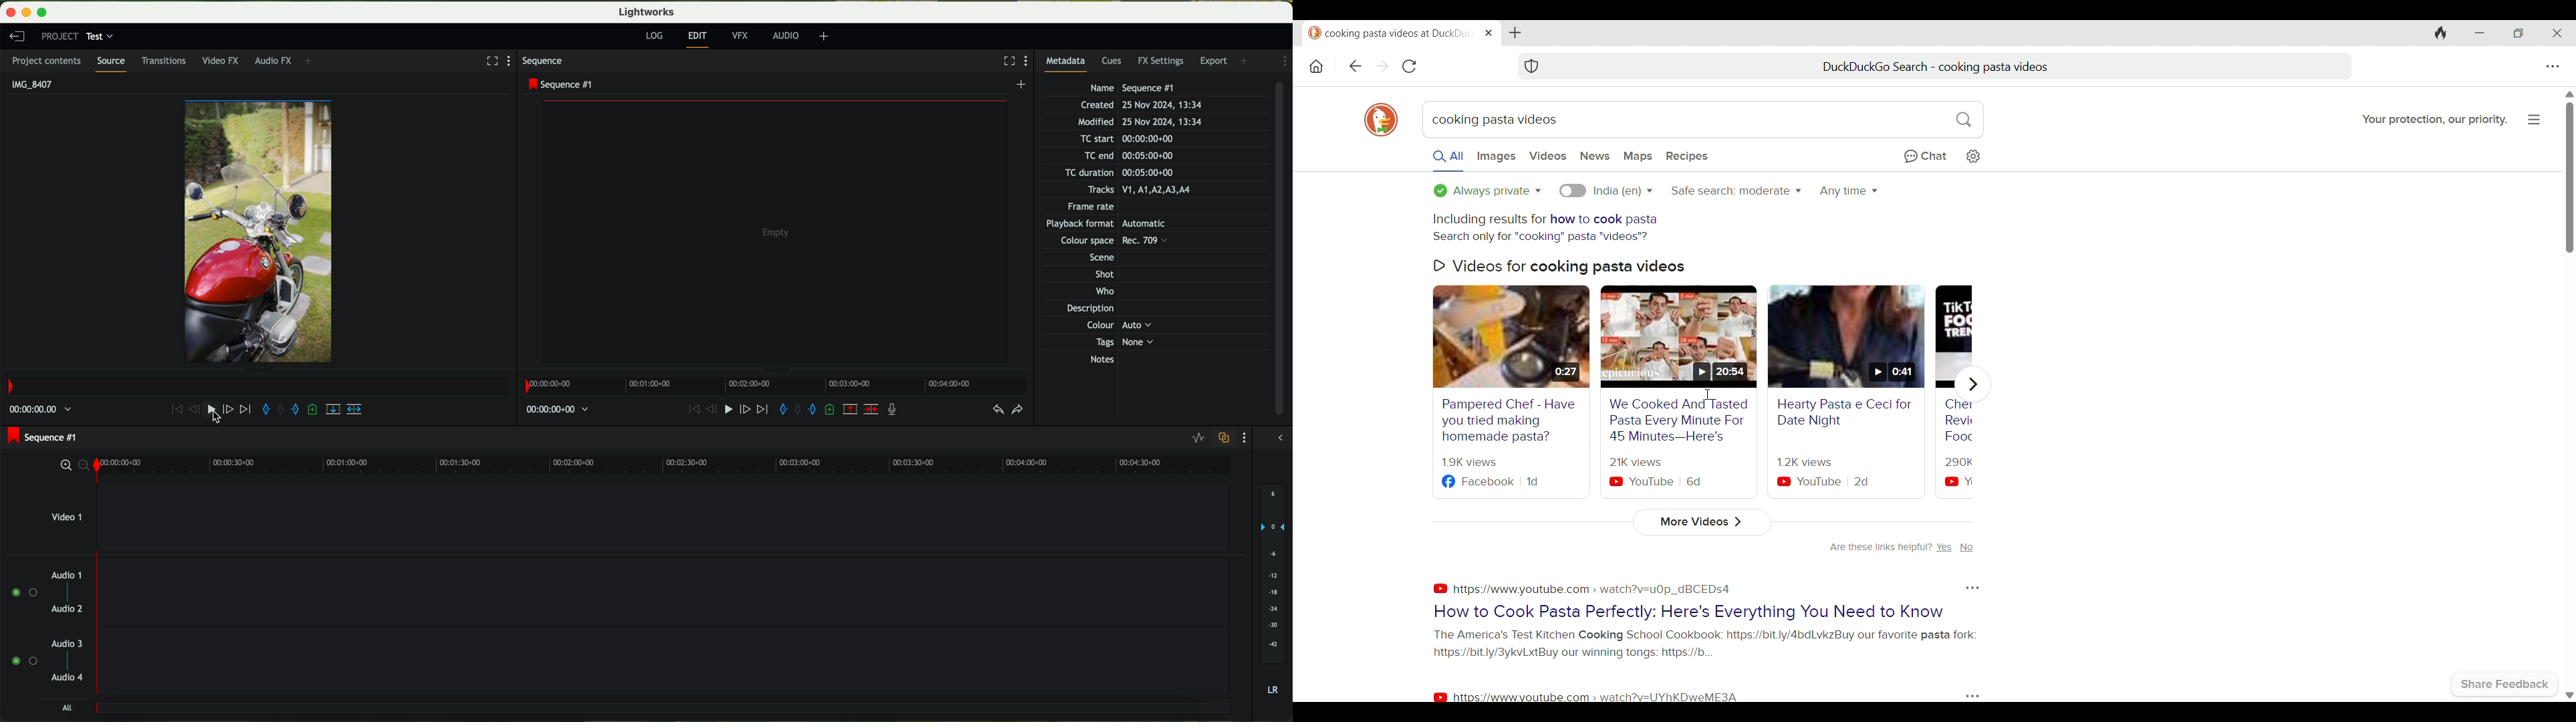 Image resolution: width=2576 pixels, height=728 pixels. What do you see at coordinates (743, 409) in the screenshot?
I see `nudge one frame foward` at bounding box center [743, 409].